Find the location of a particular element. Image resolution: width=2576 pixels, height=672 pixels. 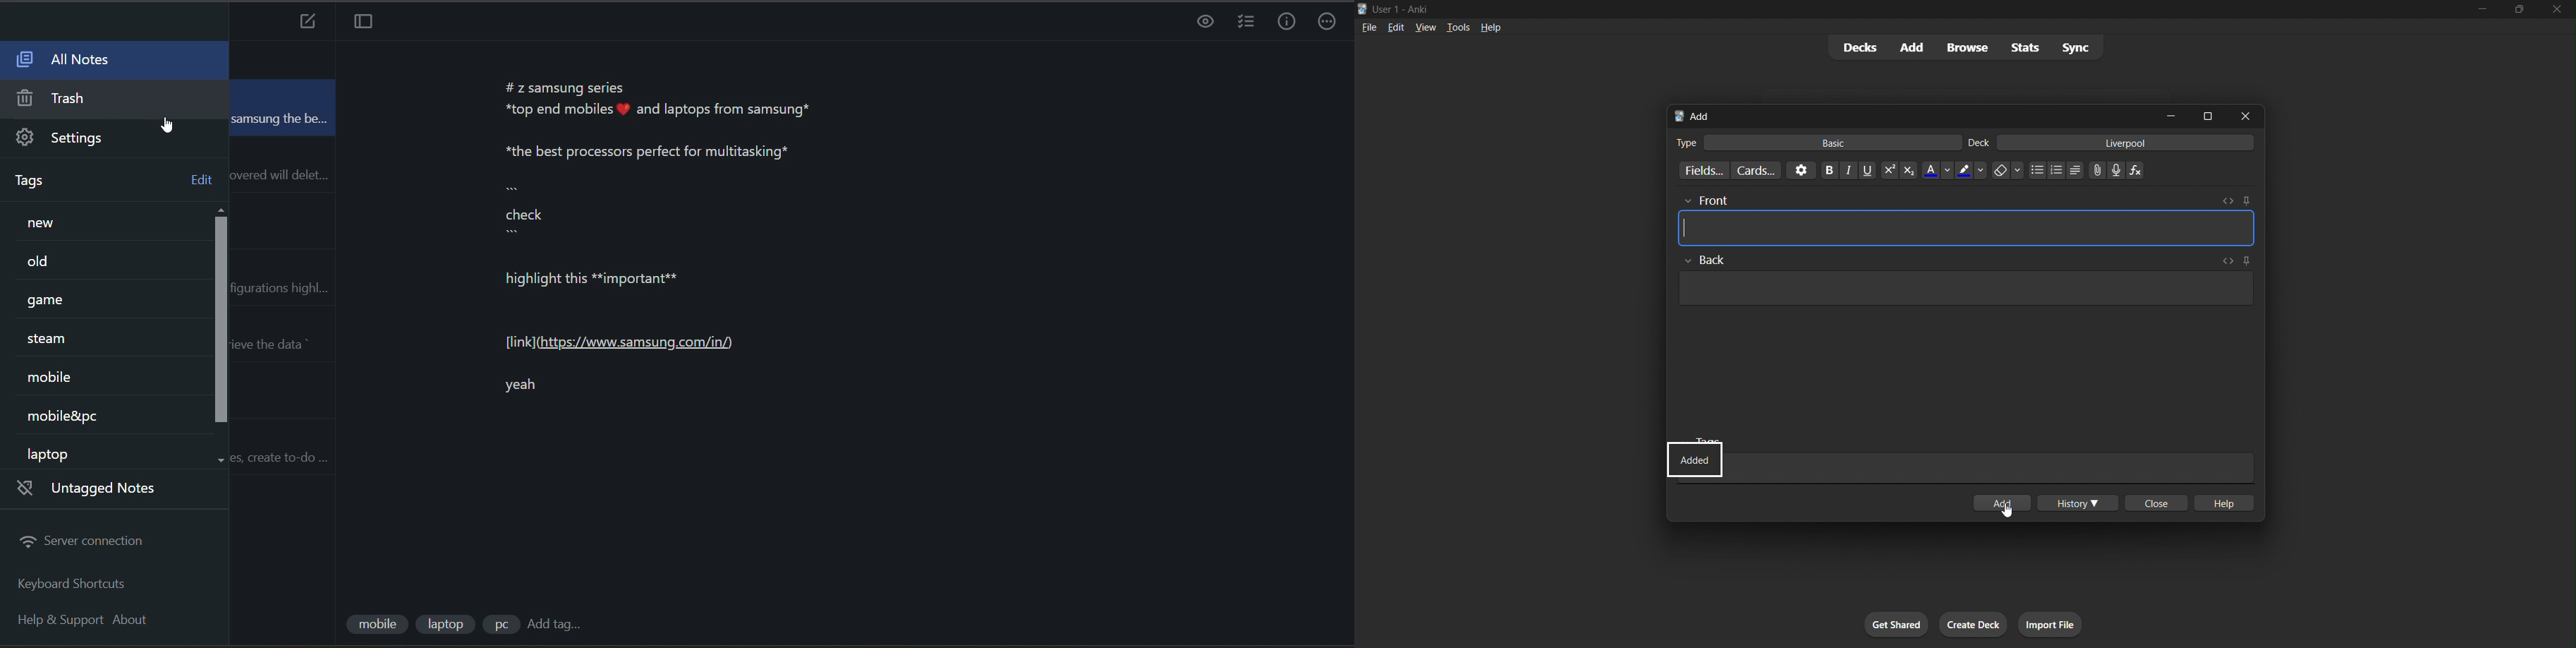

erase formatting is located at coordinates (2004, 171).